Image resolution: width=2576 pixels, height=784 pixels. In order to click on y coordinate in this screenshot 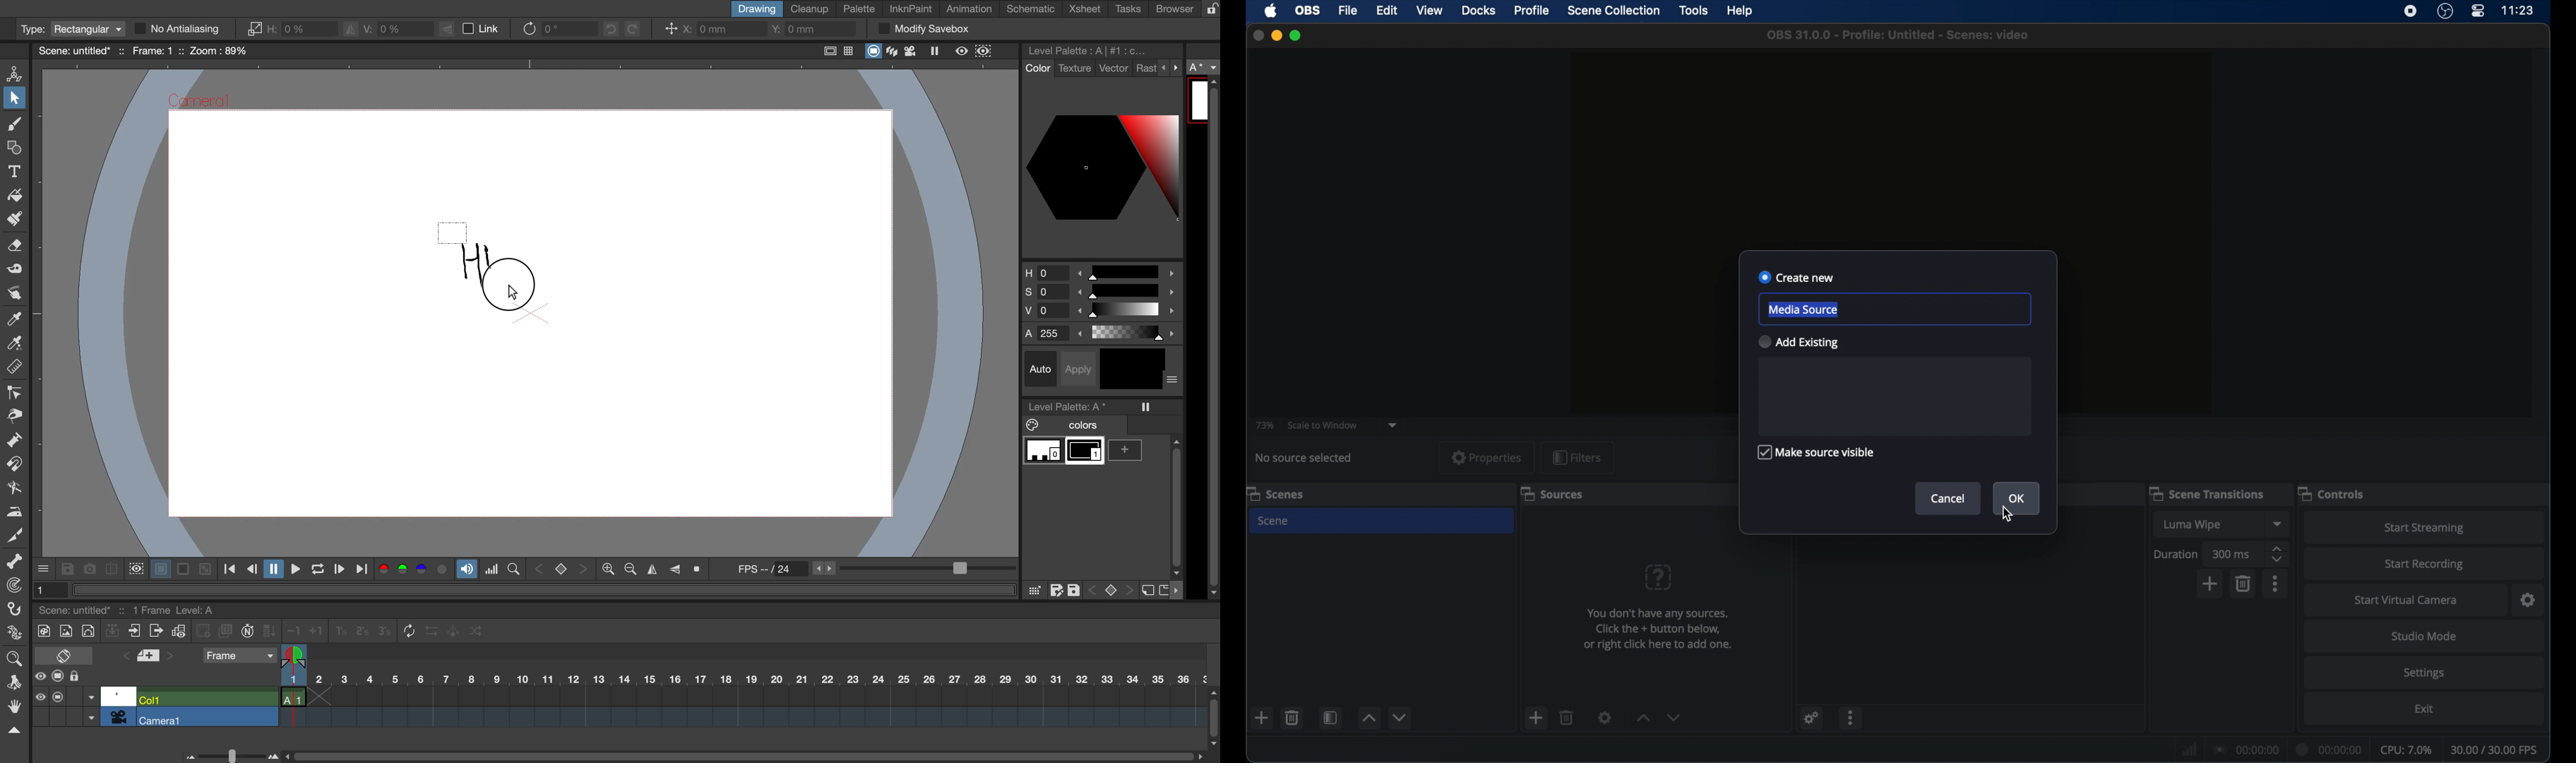, I will do `click(809, 31)`.